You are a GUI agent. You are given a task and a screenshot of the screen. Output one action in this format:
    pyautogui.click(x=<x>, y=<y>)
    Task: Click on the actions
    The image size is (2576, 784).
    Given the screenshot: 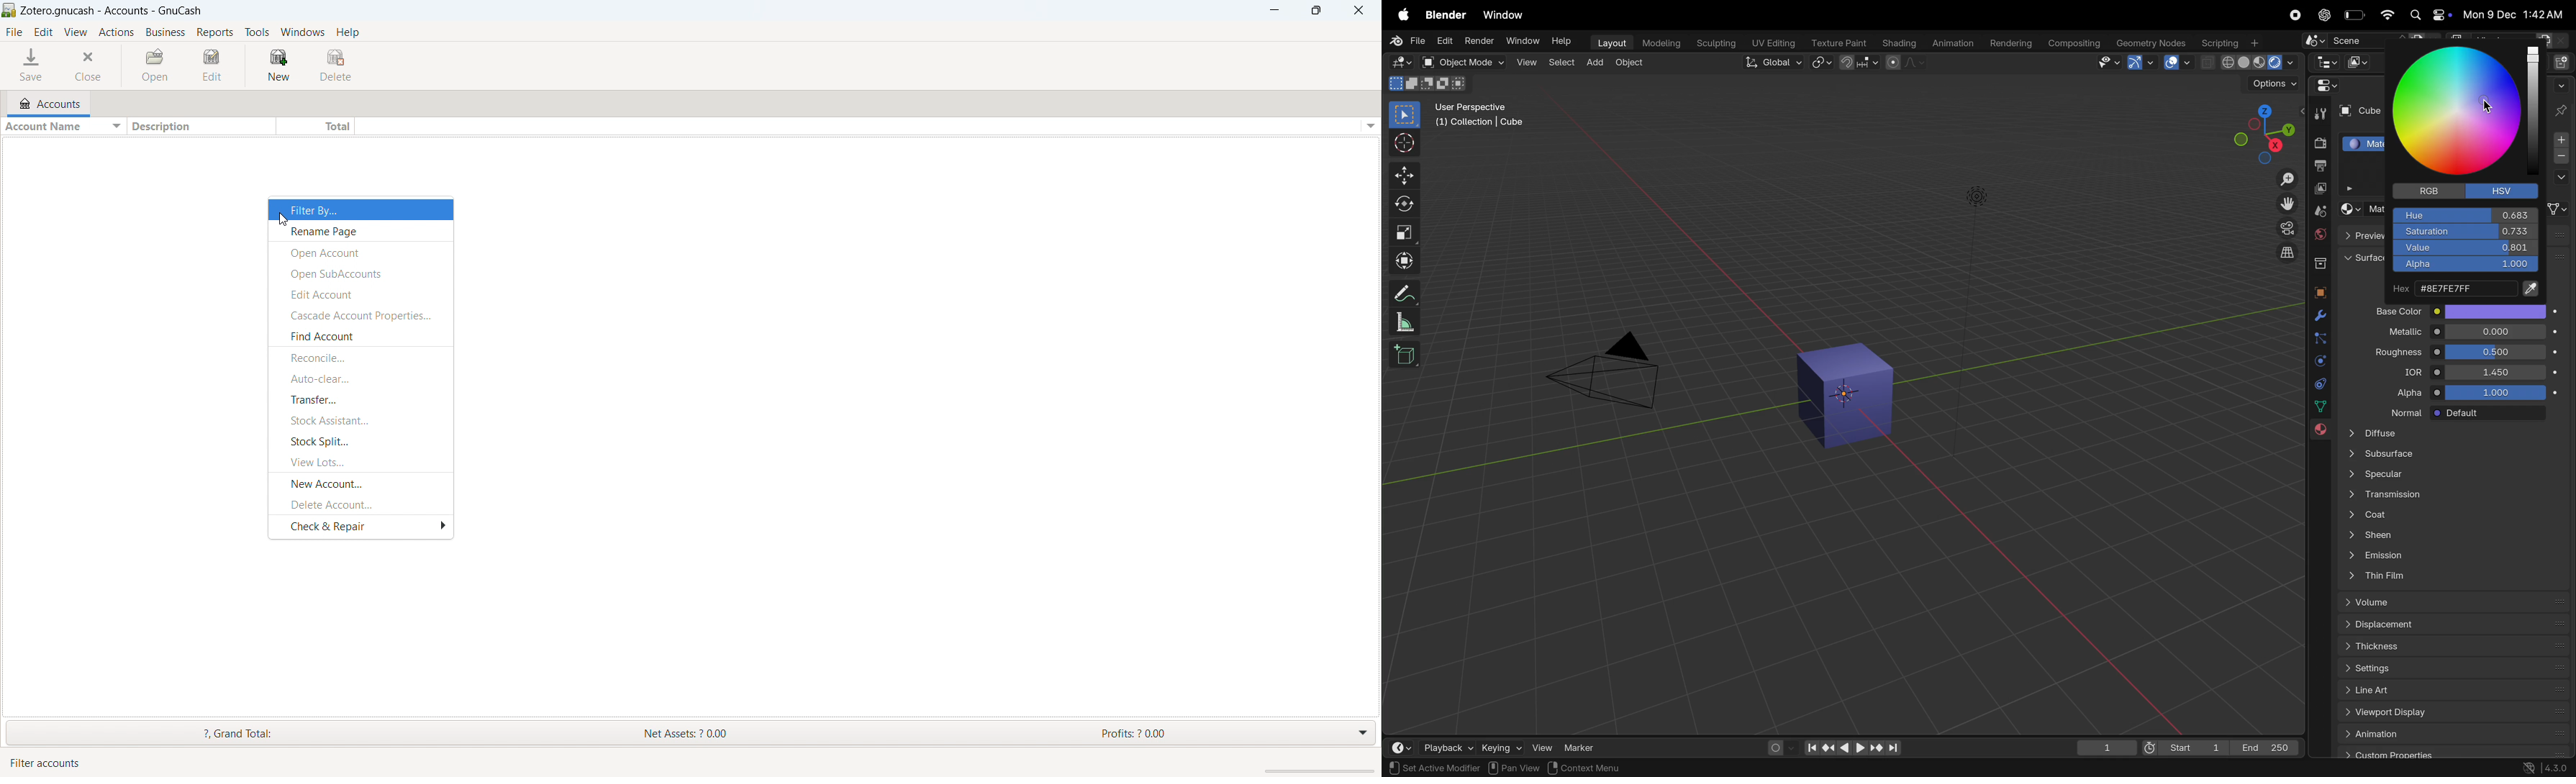 What is the action you would take?
    pyautogui.click(x=116, y=33)
    